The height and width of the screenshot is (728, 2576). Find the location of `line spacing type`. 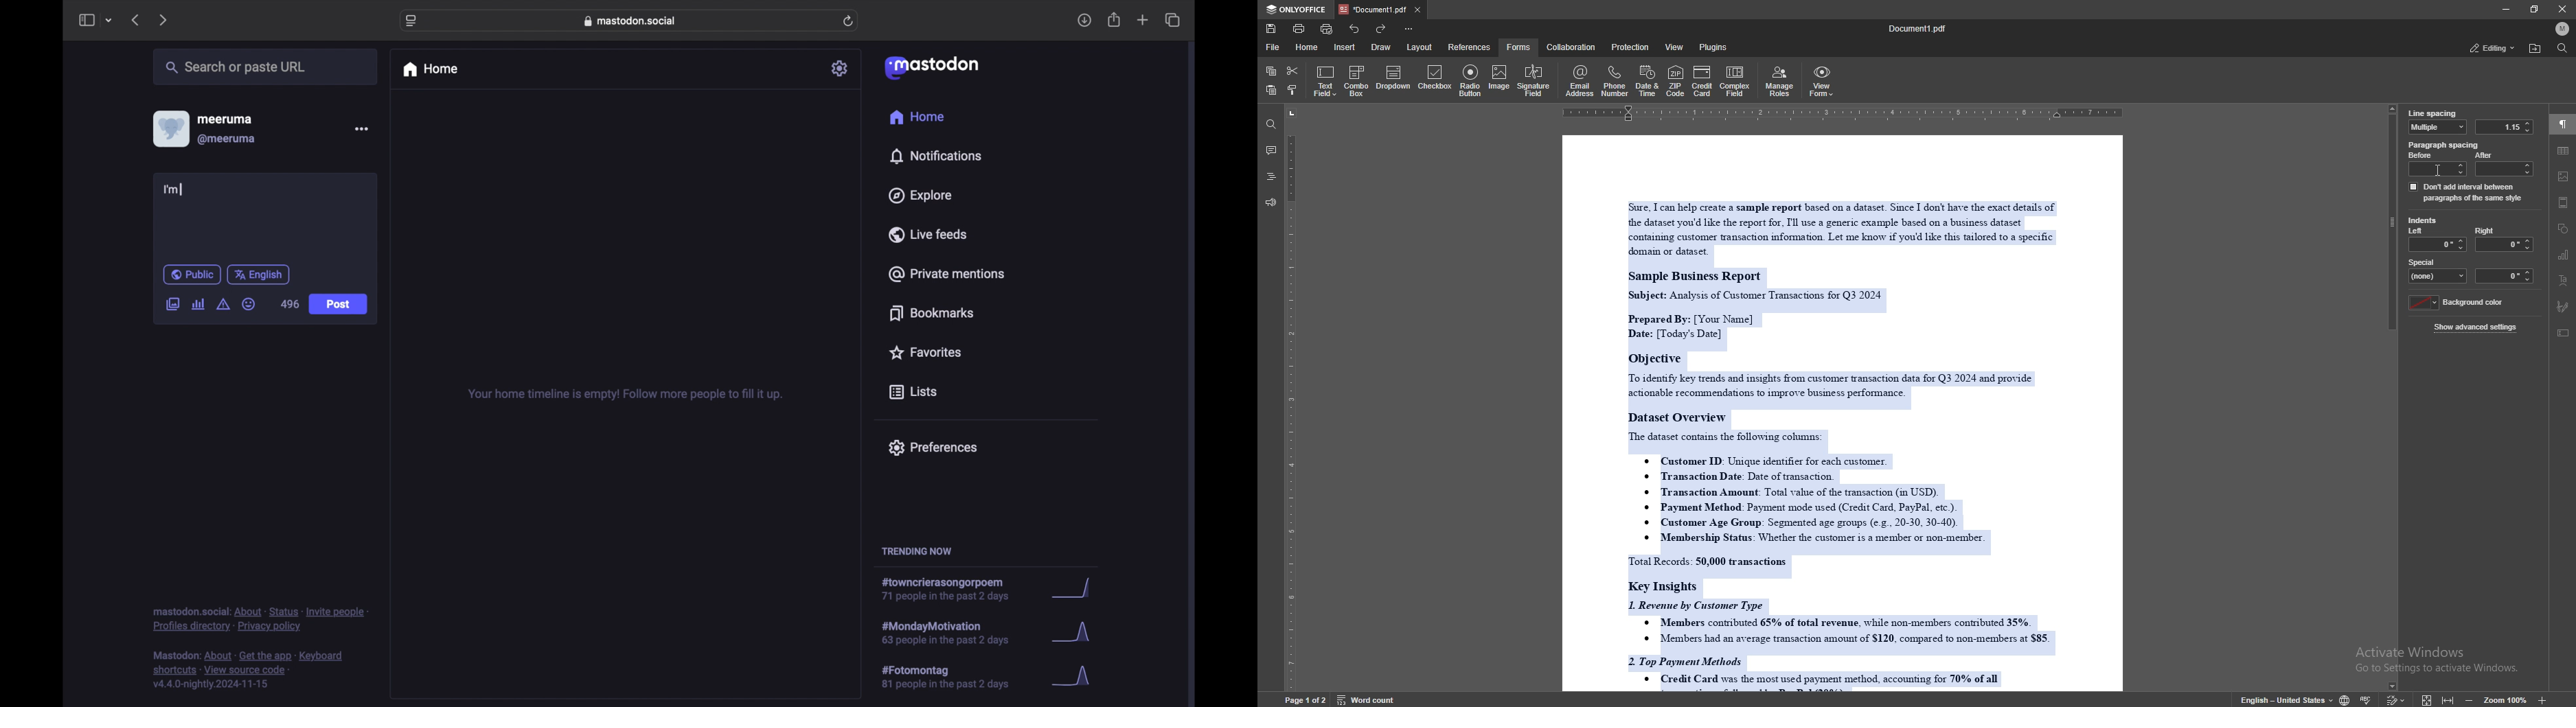

line spacing type is located at coordinates (2438, 127).